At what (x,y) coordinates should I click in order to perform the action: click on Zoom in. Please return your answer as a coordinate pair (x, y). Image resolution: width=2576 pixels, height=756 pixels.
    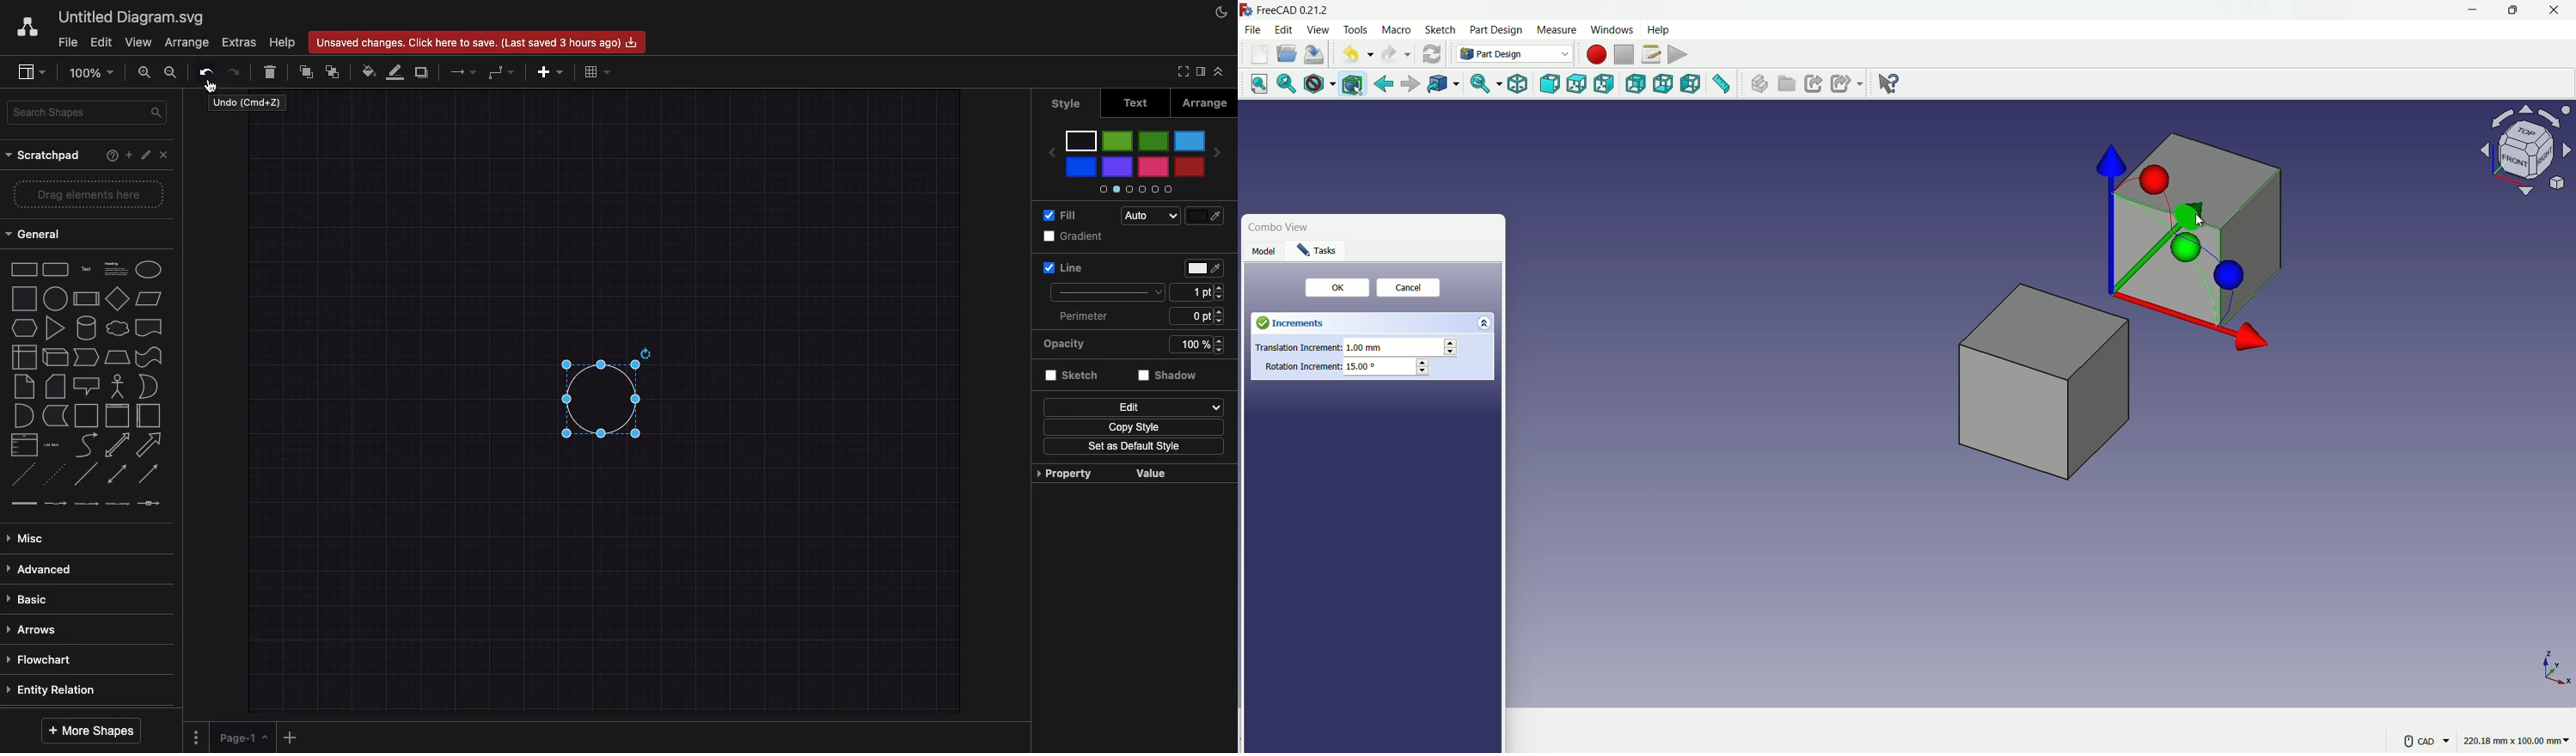
    Looking at the image, I should click on (145, 72).